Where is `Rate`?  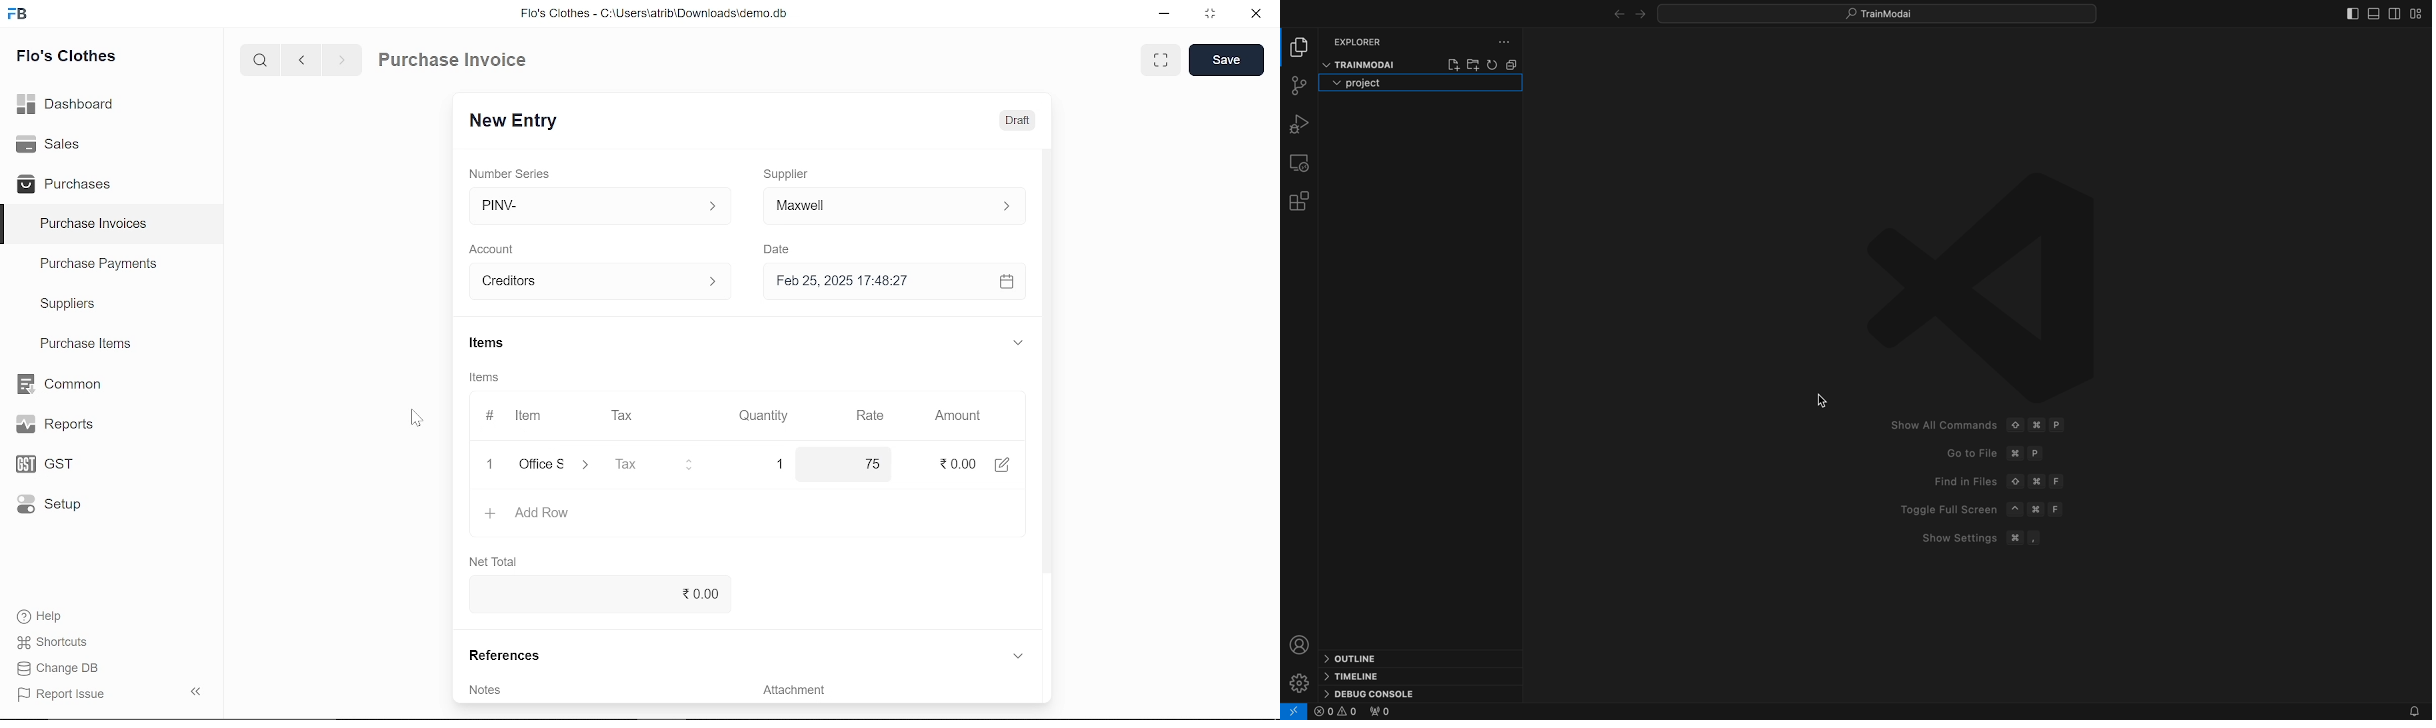 Rate is located at coordinates (867, 415).